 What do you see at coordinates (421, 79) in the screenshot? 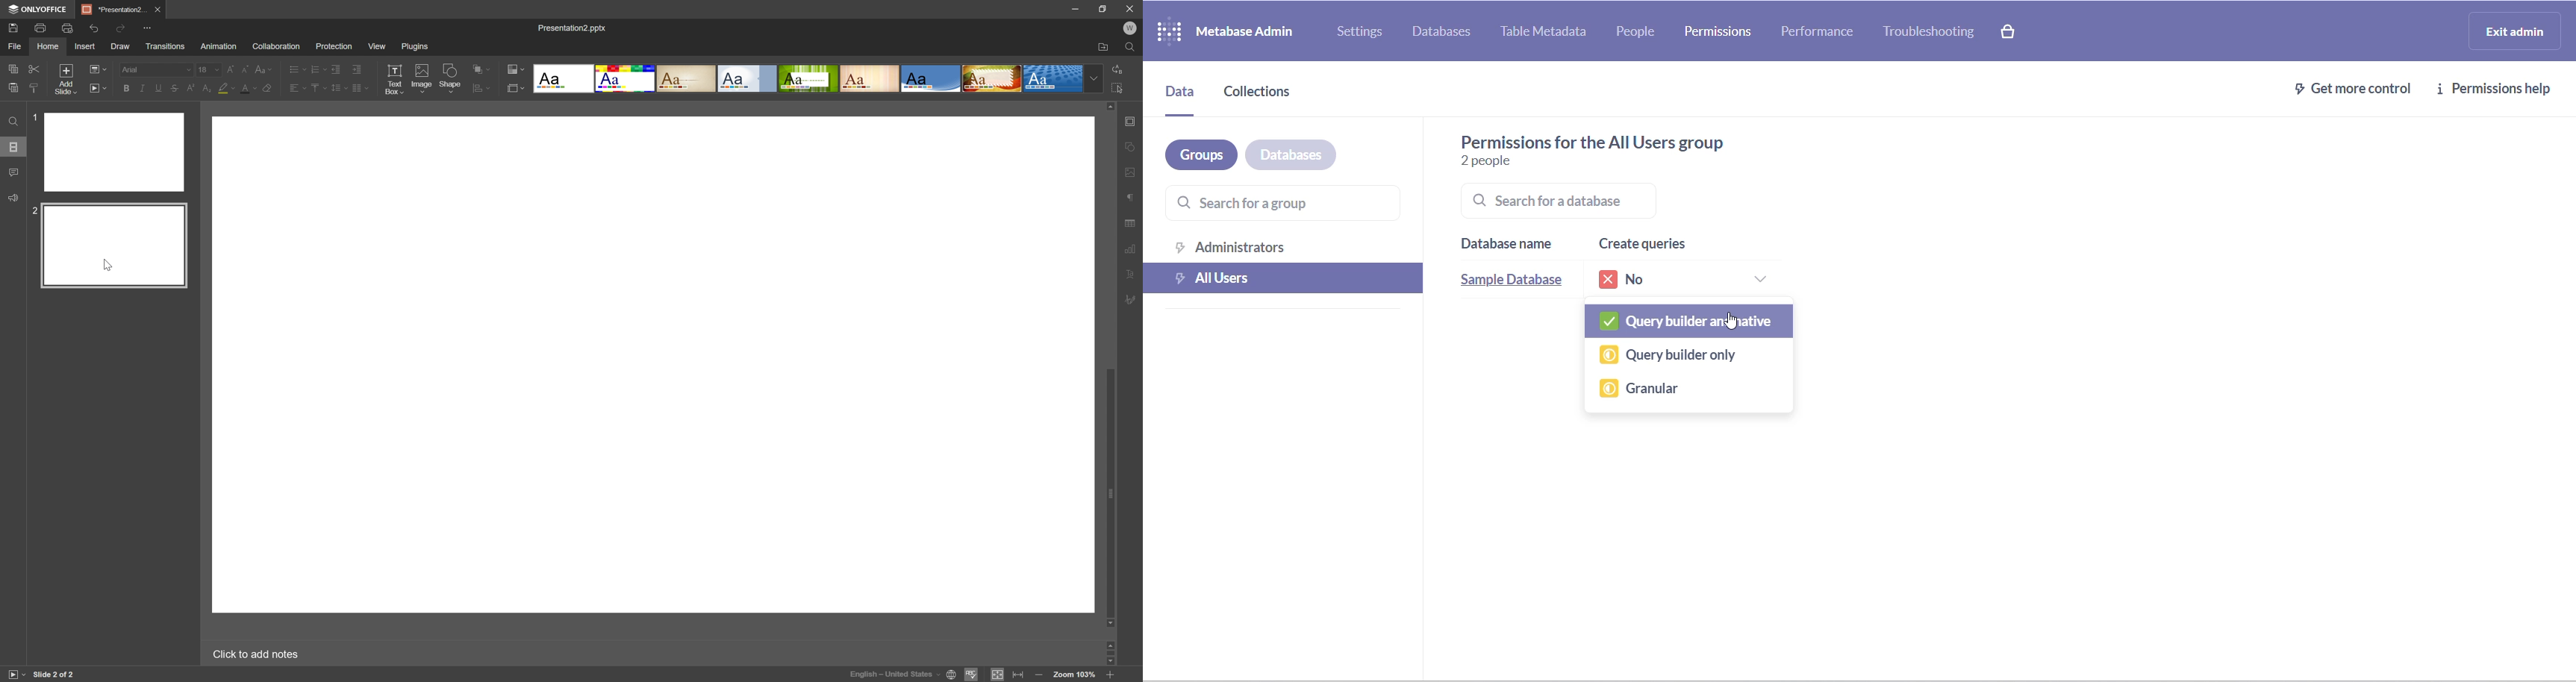
I see `Image` at bounding box center [421, 79].